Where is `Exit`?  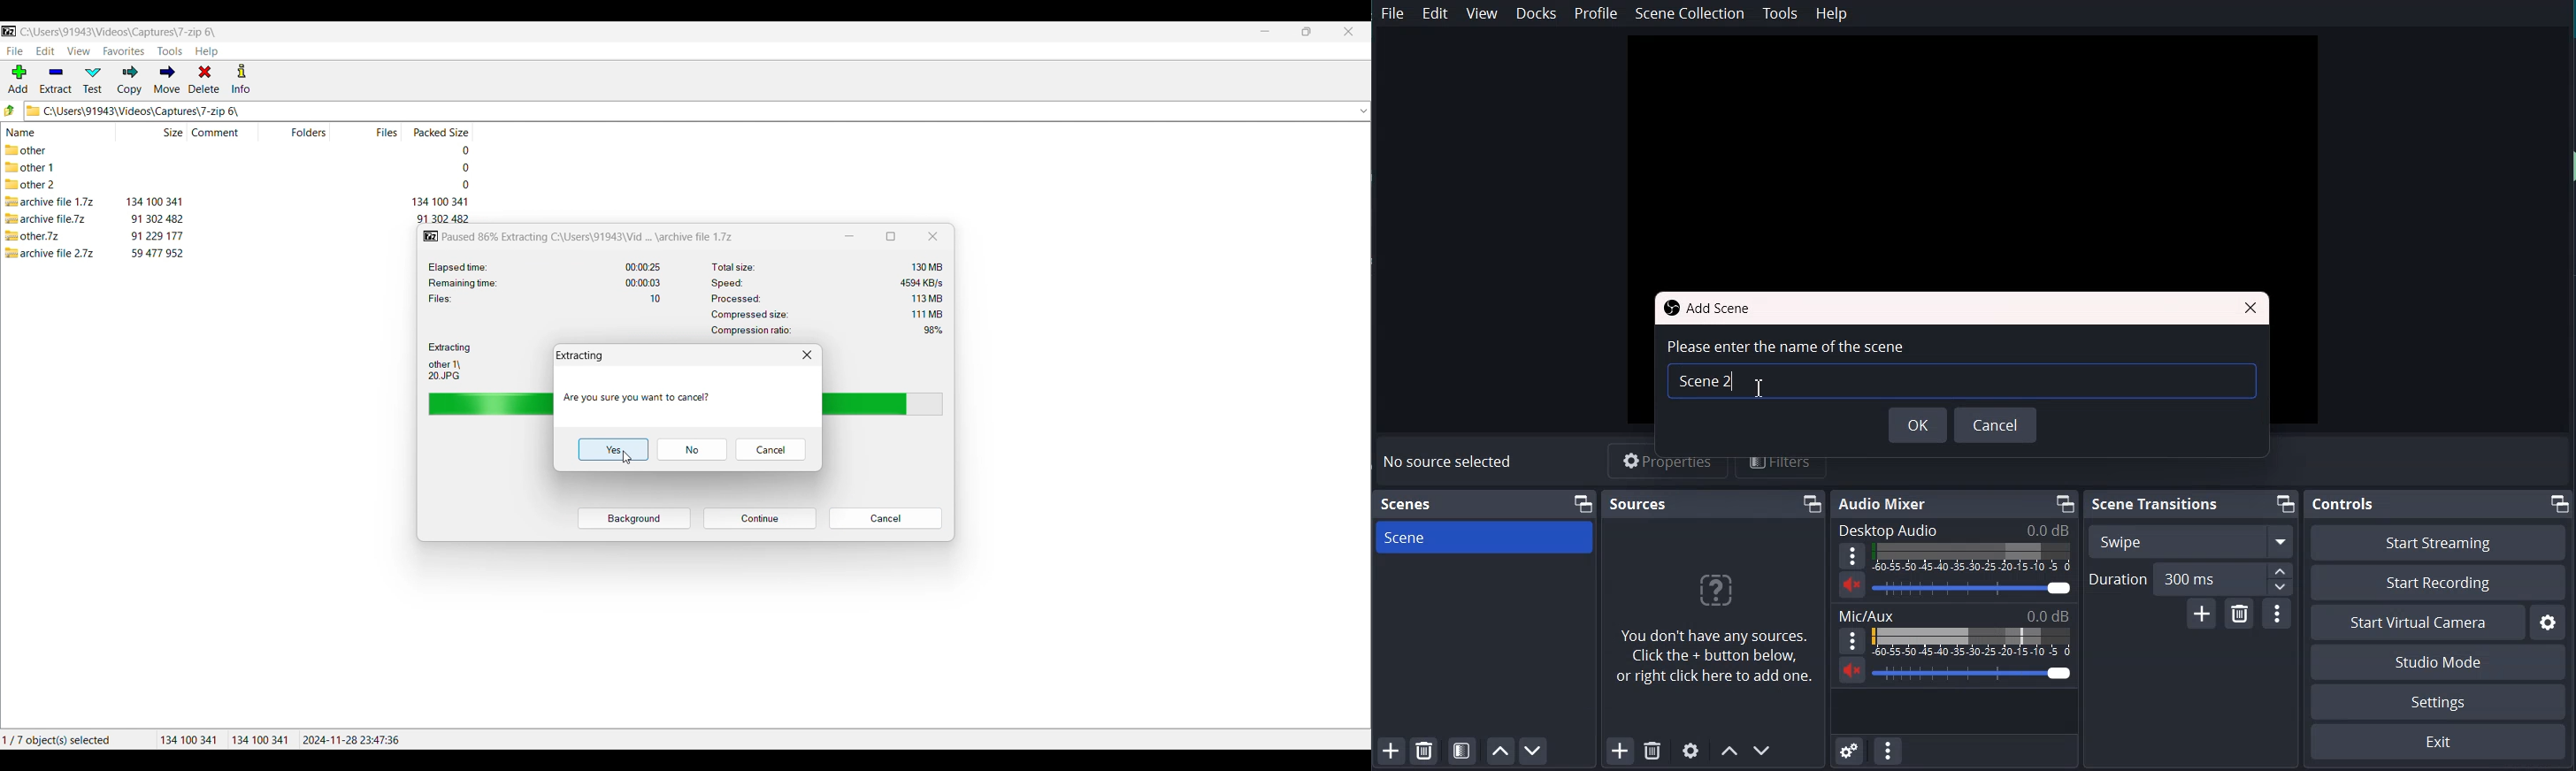 Exit is located at coordinates (2439, 741).